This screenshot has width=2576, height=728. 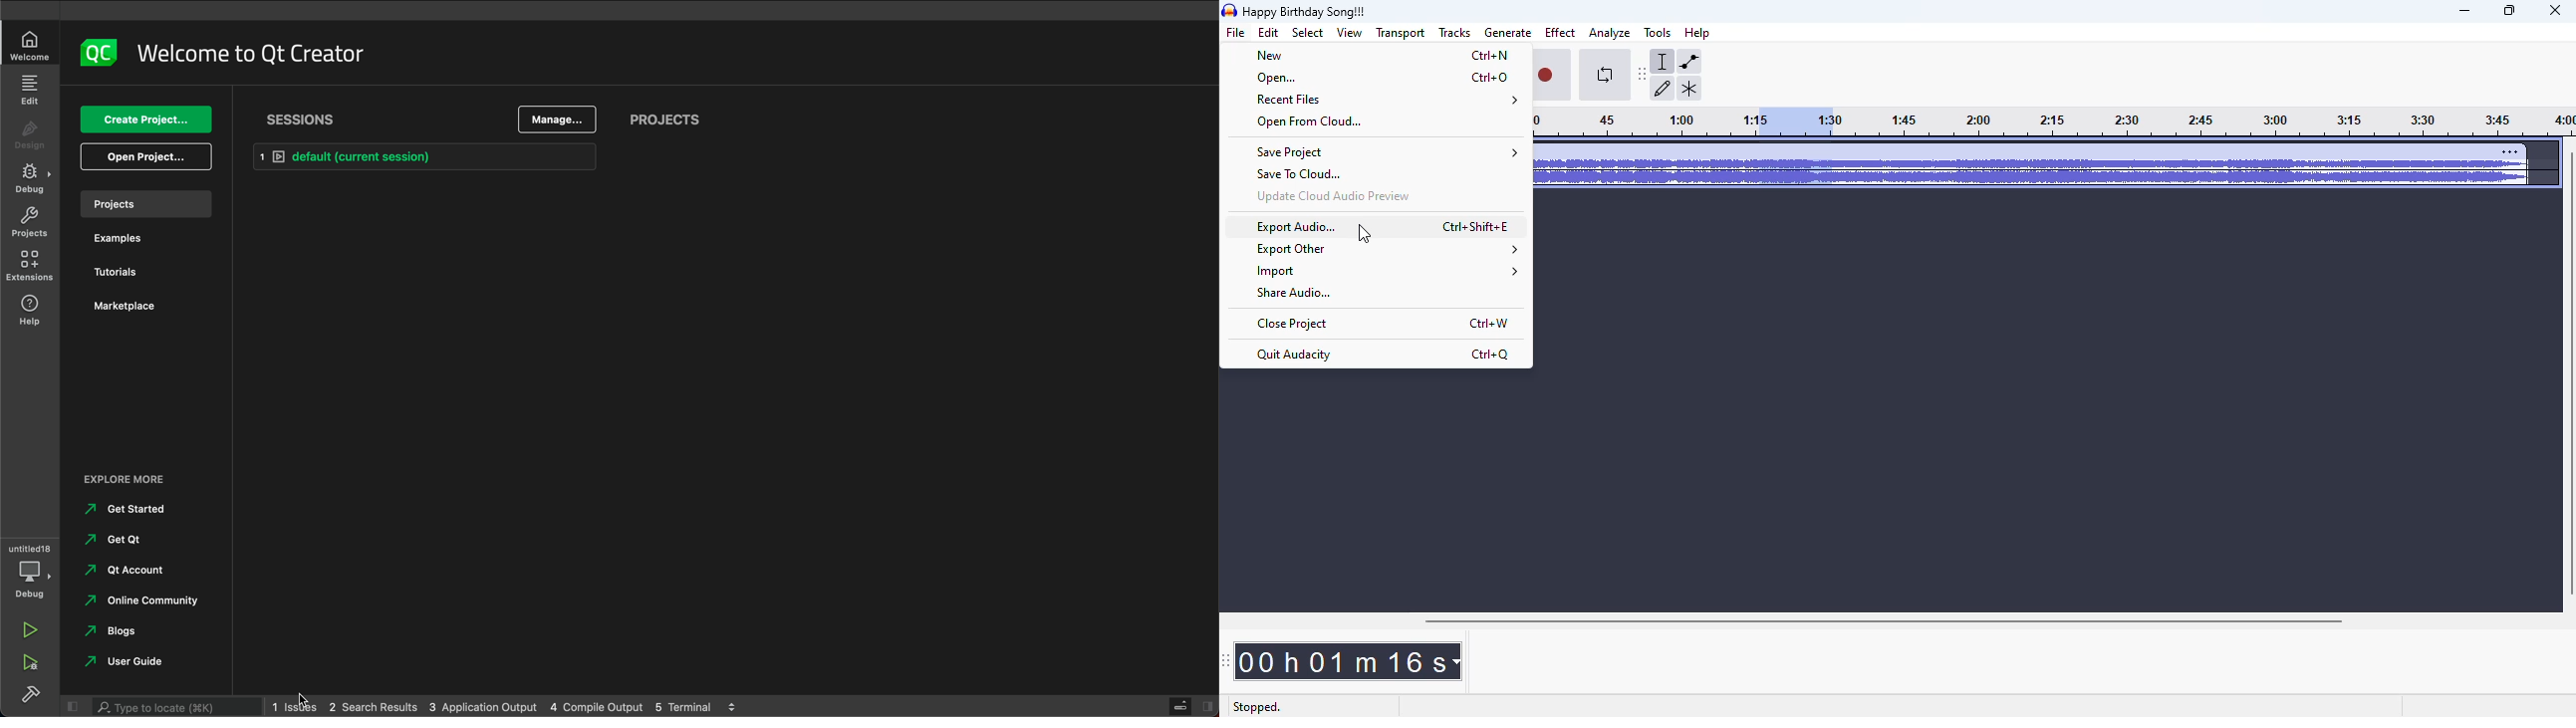 What do you see at coordinates (1642, 122) in the screenshot?
I see `Timeline` at bounding box center [1642, 122].